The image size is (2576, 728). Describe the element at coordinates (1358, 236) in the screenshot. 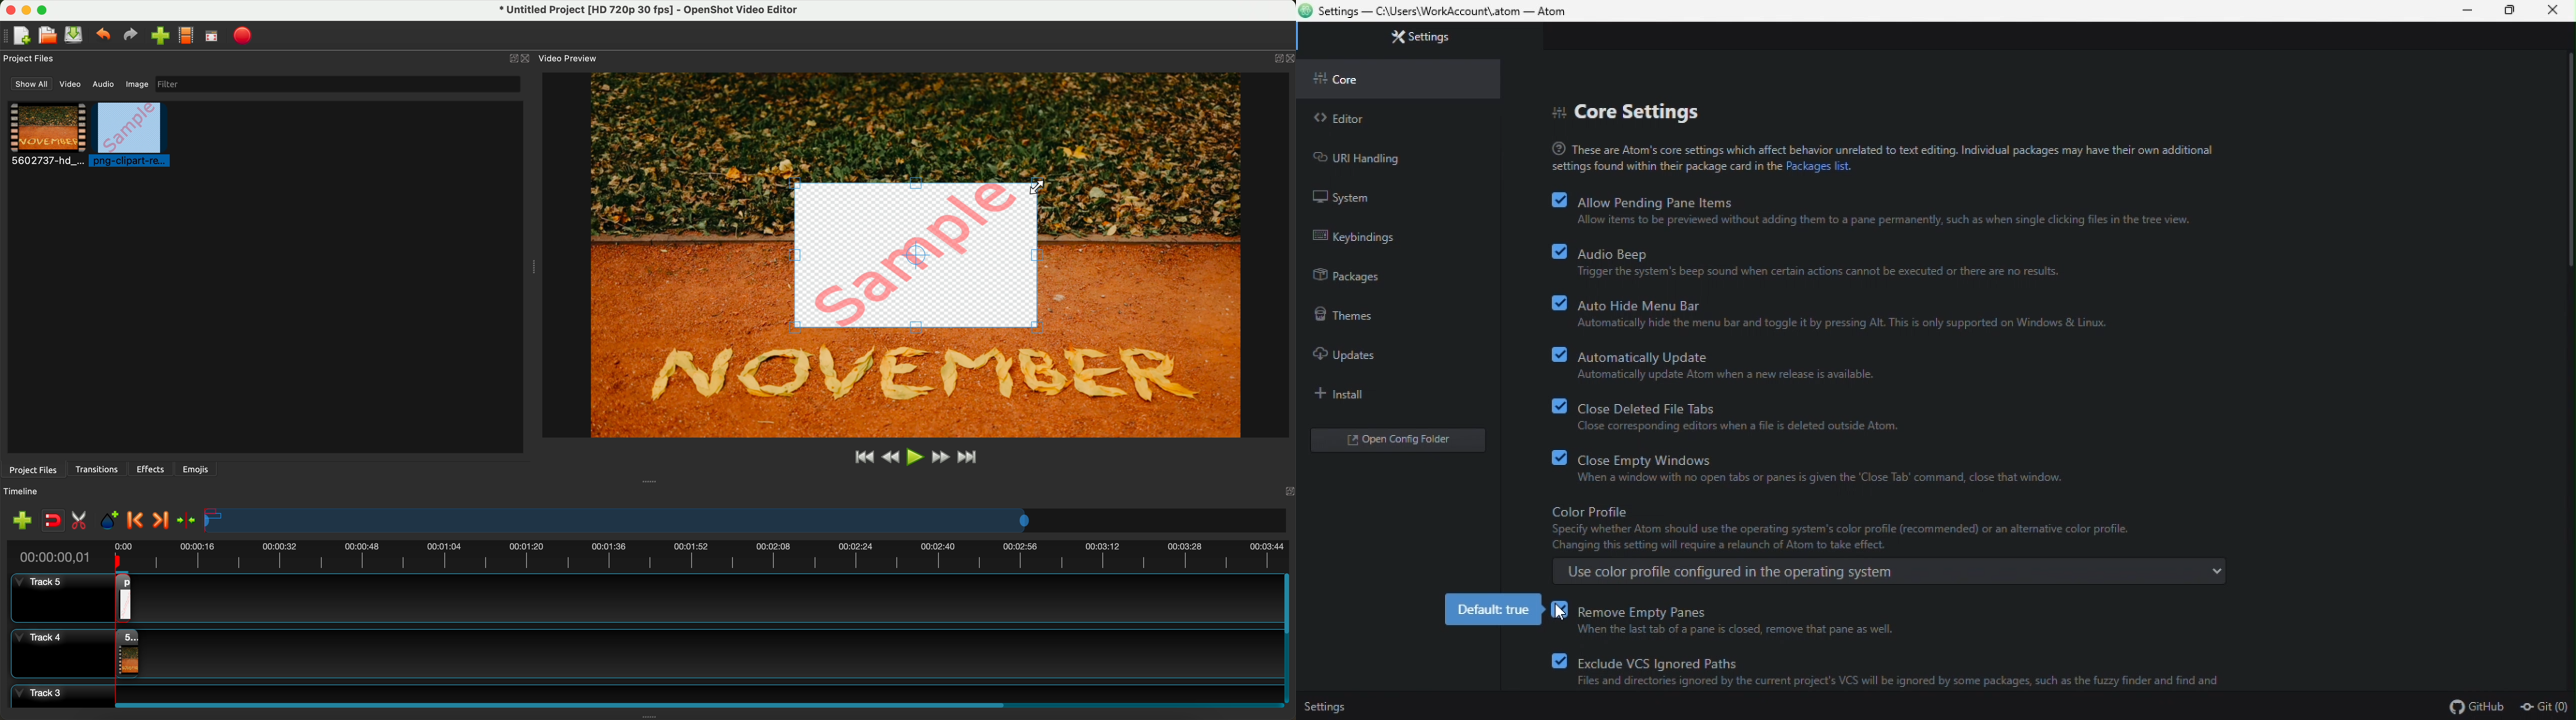

I see `keybinding` at that location.